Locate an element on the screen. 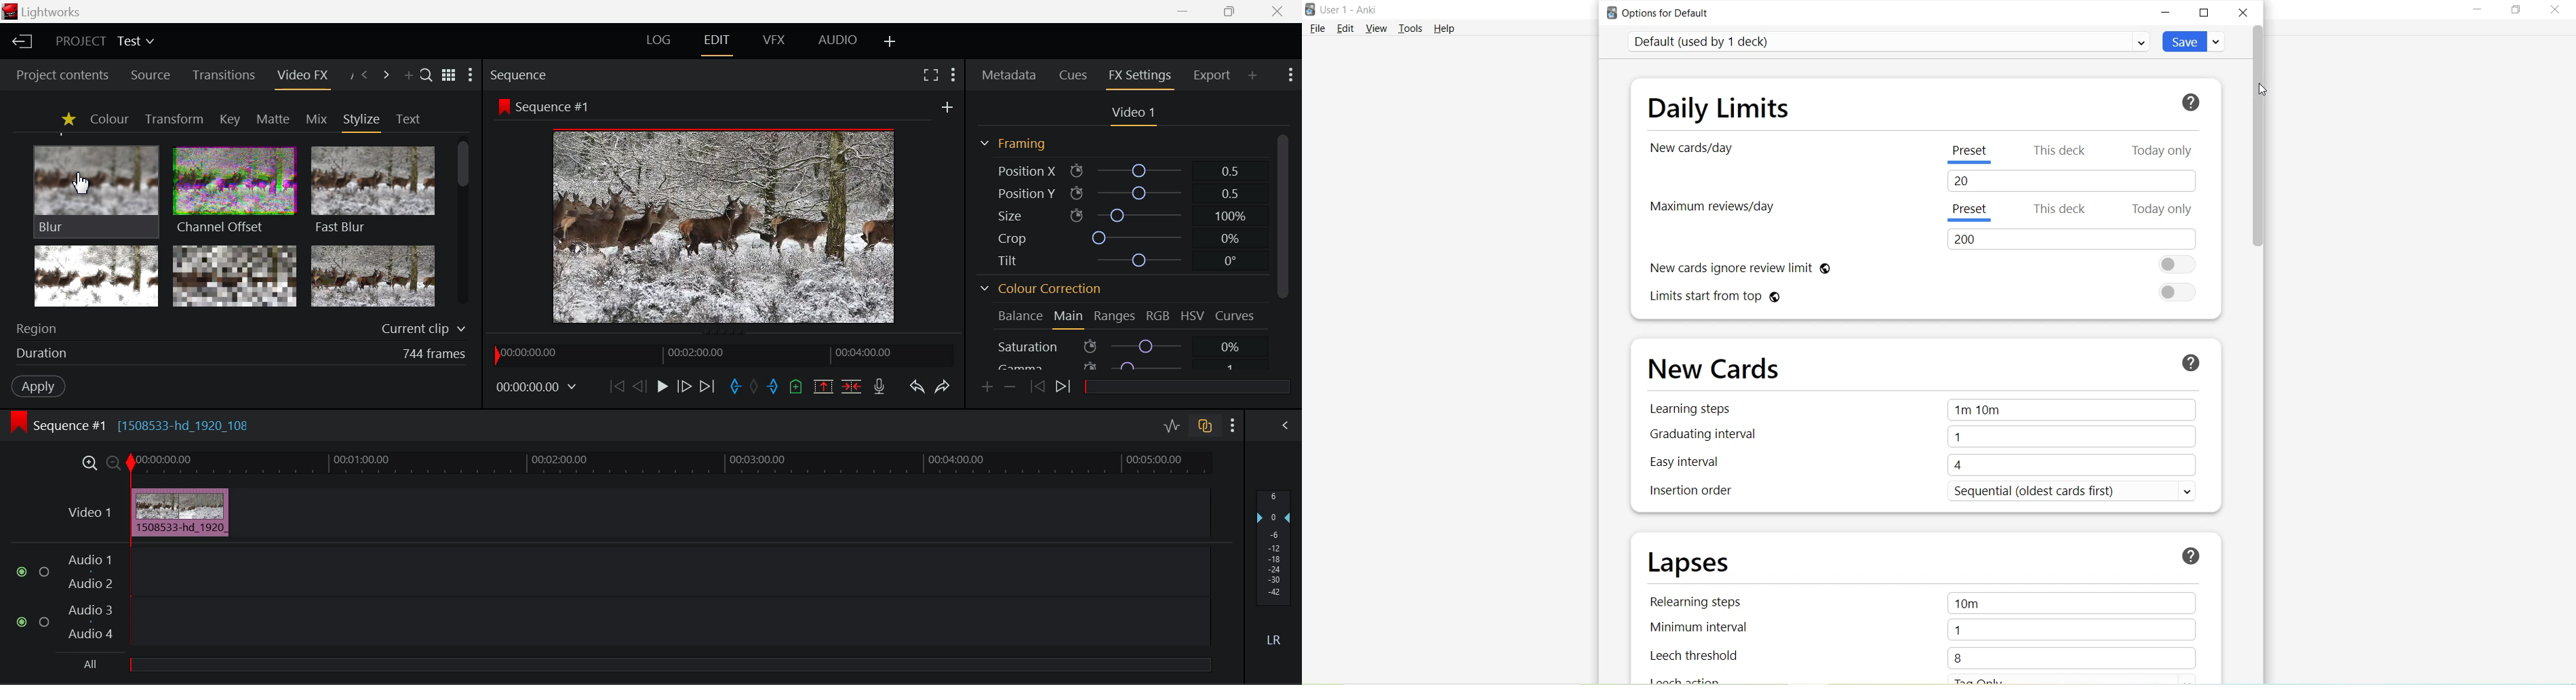 The width and height of the screenshot is (2576, 700). New Cards is located at coordinates (1712, 368).